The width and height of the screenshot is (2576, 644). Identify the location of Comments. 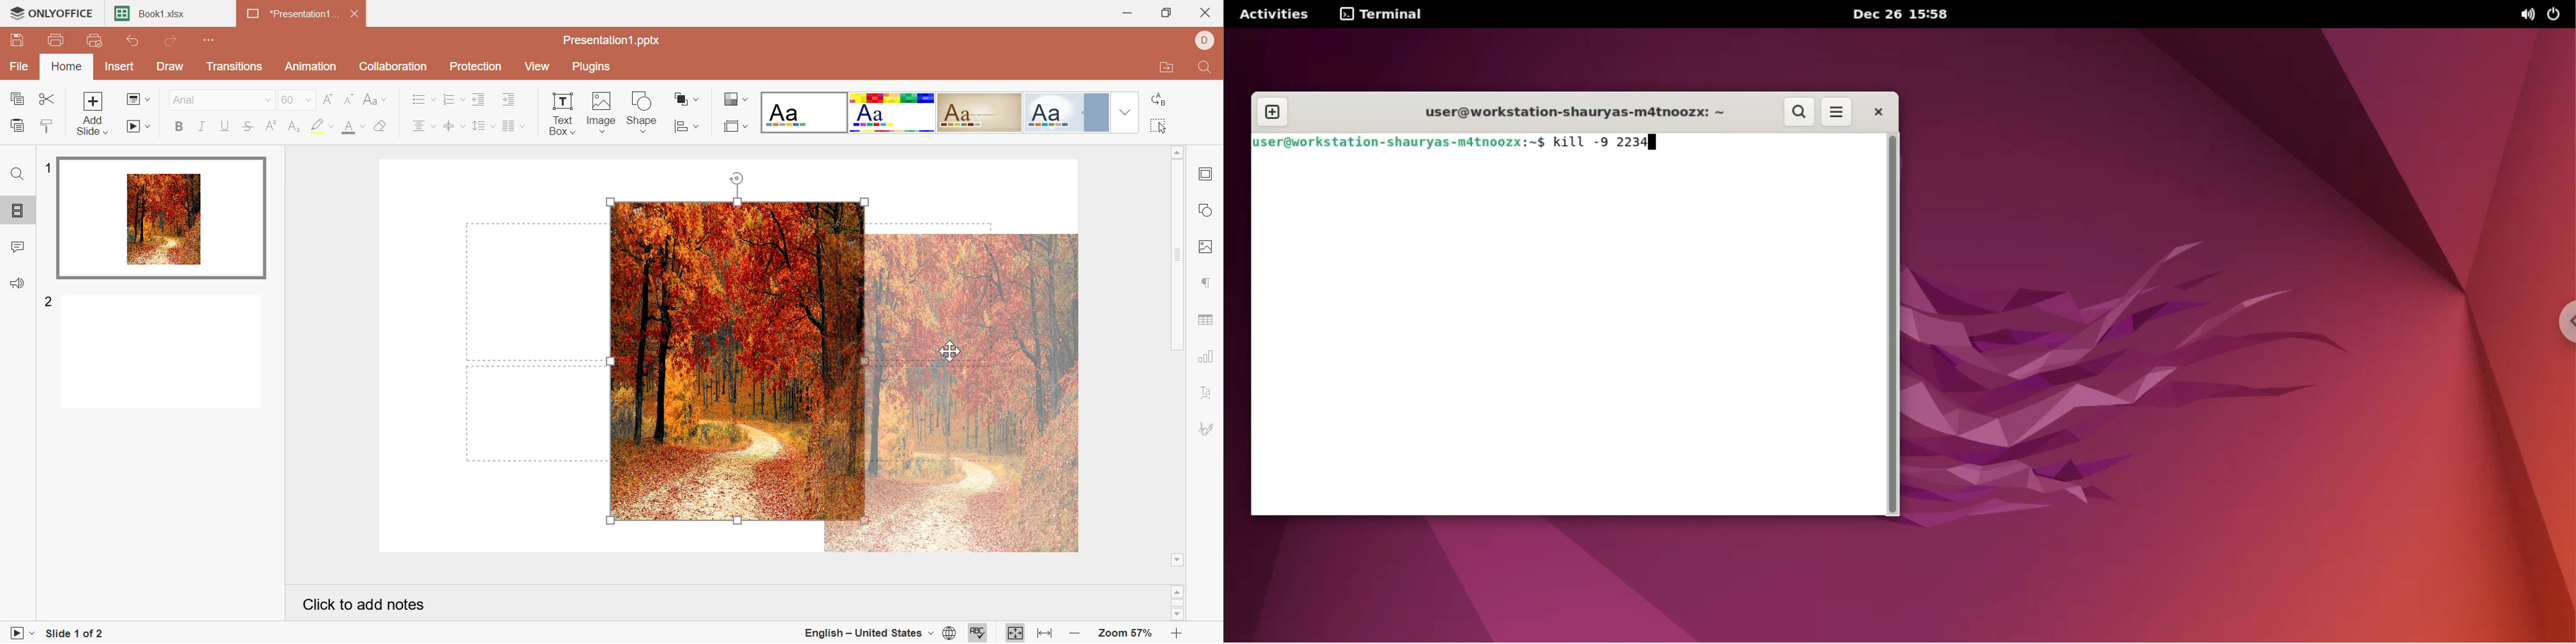
(16, 249).